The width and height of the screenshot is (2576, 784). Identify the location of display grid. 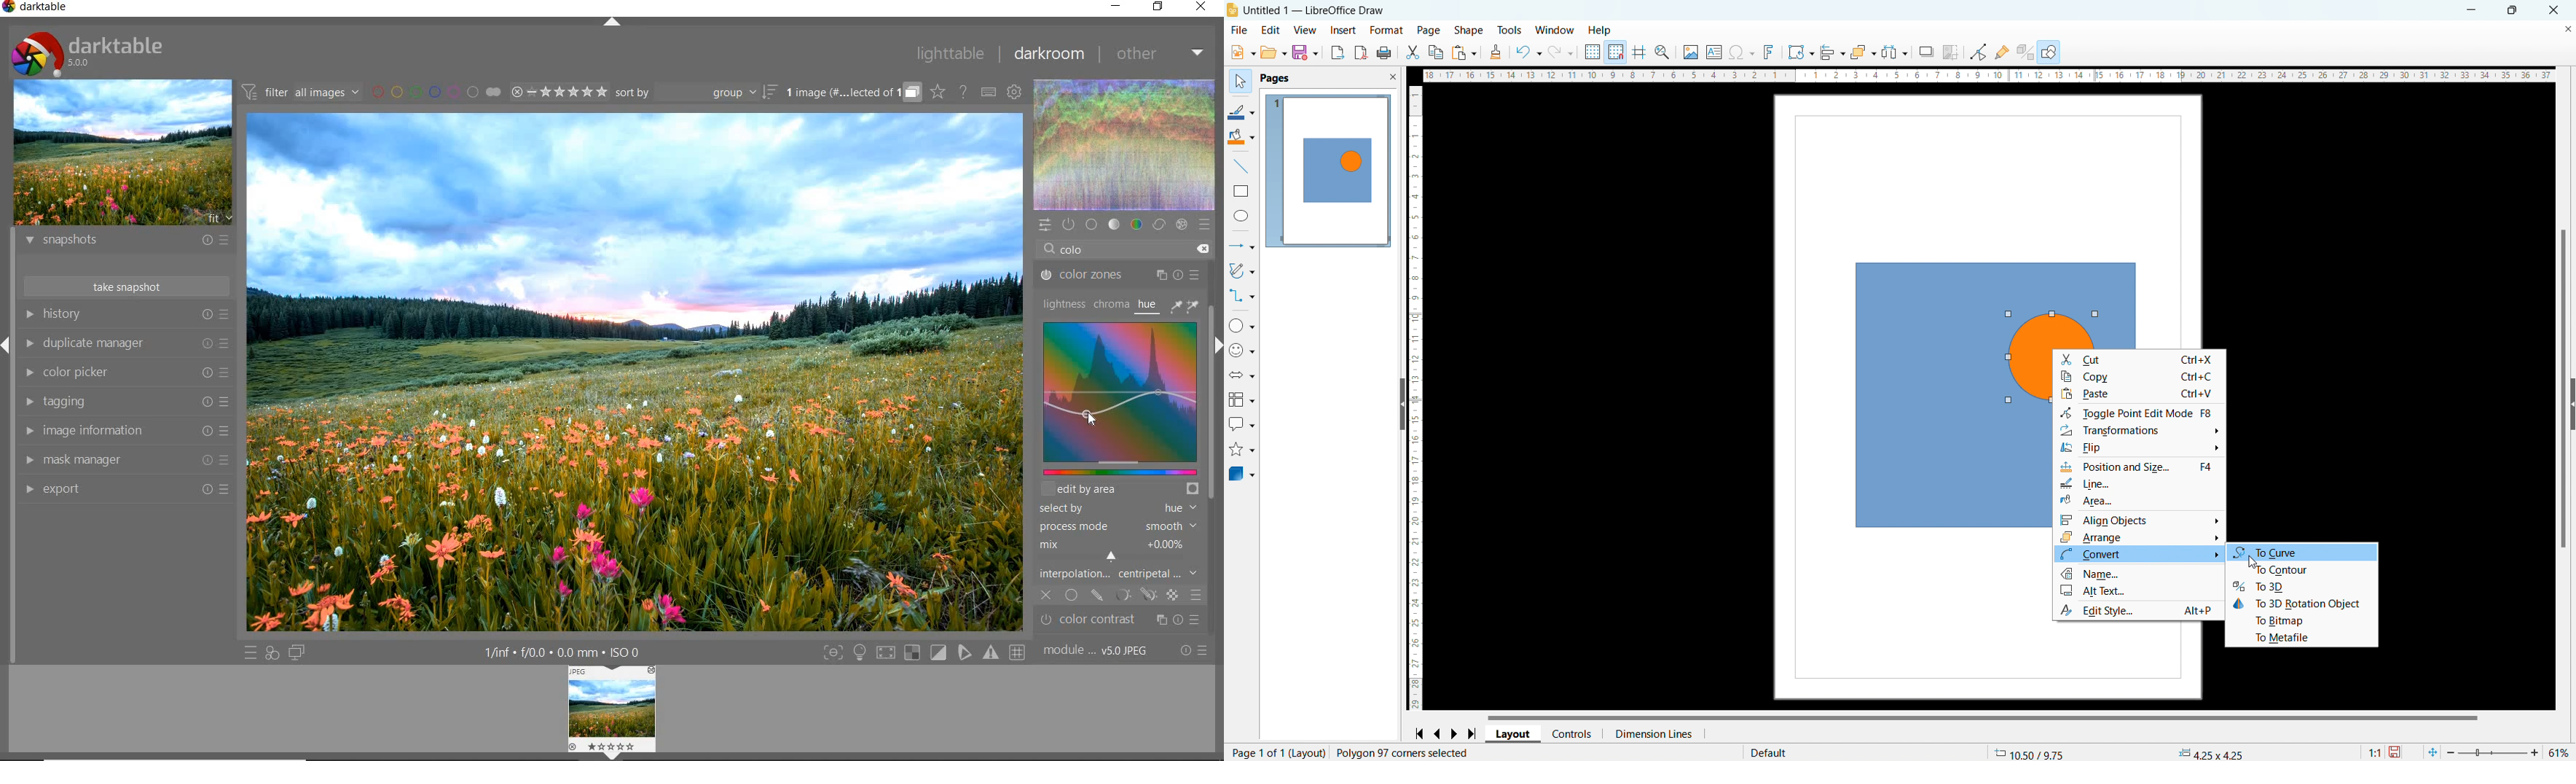
(1591, 52).